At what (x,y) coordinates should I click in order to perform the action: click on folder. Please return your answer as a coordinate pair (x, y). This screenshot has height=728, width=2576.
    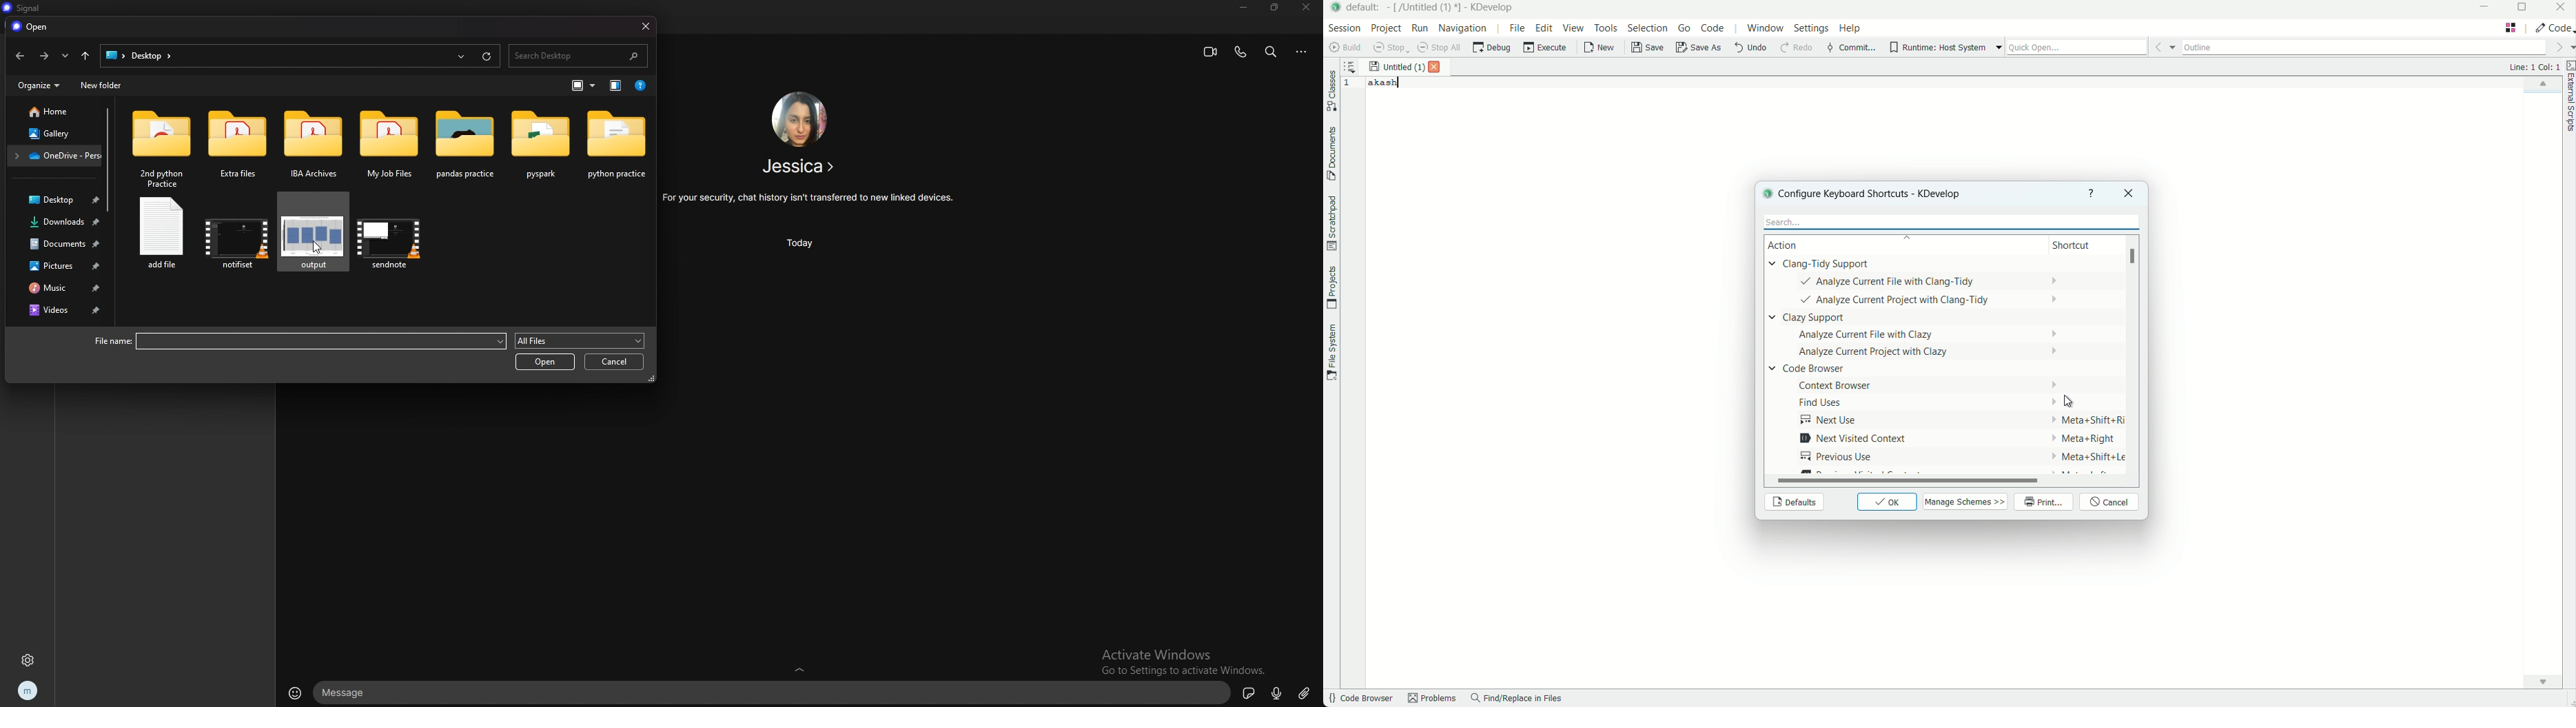
    Looking at the image, I should click on (55, 156).